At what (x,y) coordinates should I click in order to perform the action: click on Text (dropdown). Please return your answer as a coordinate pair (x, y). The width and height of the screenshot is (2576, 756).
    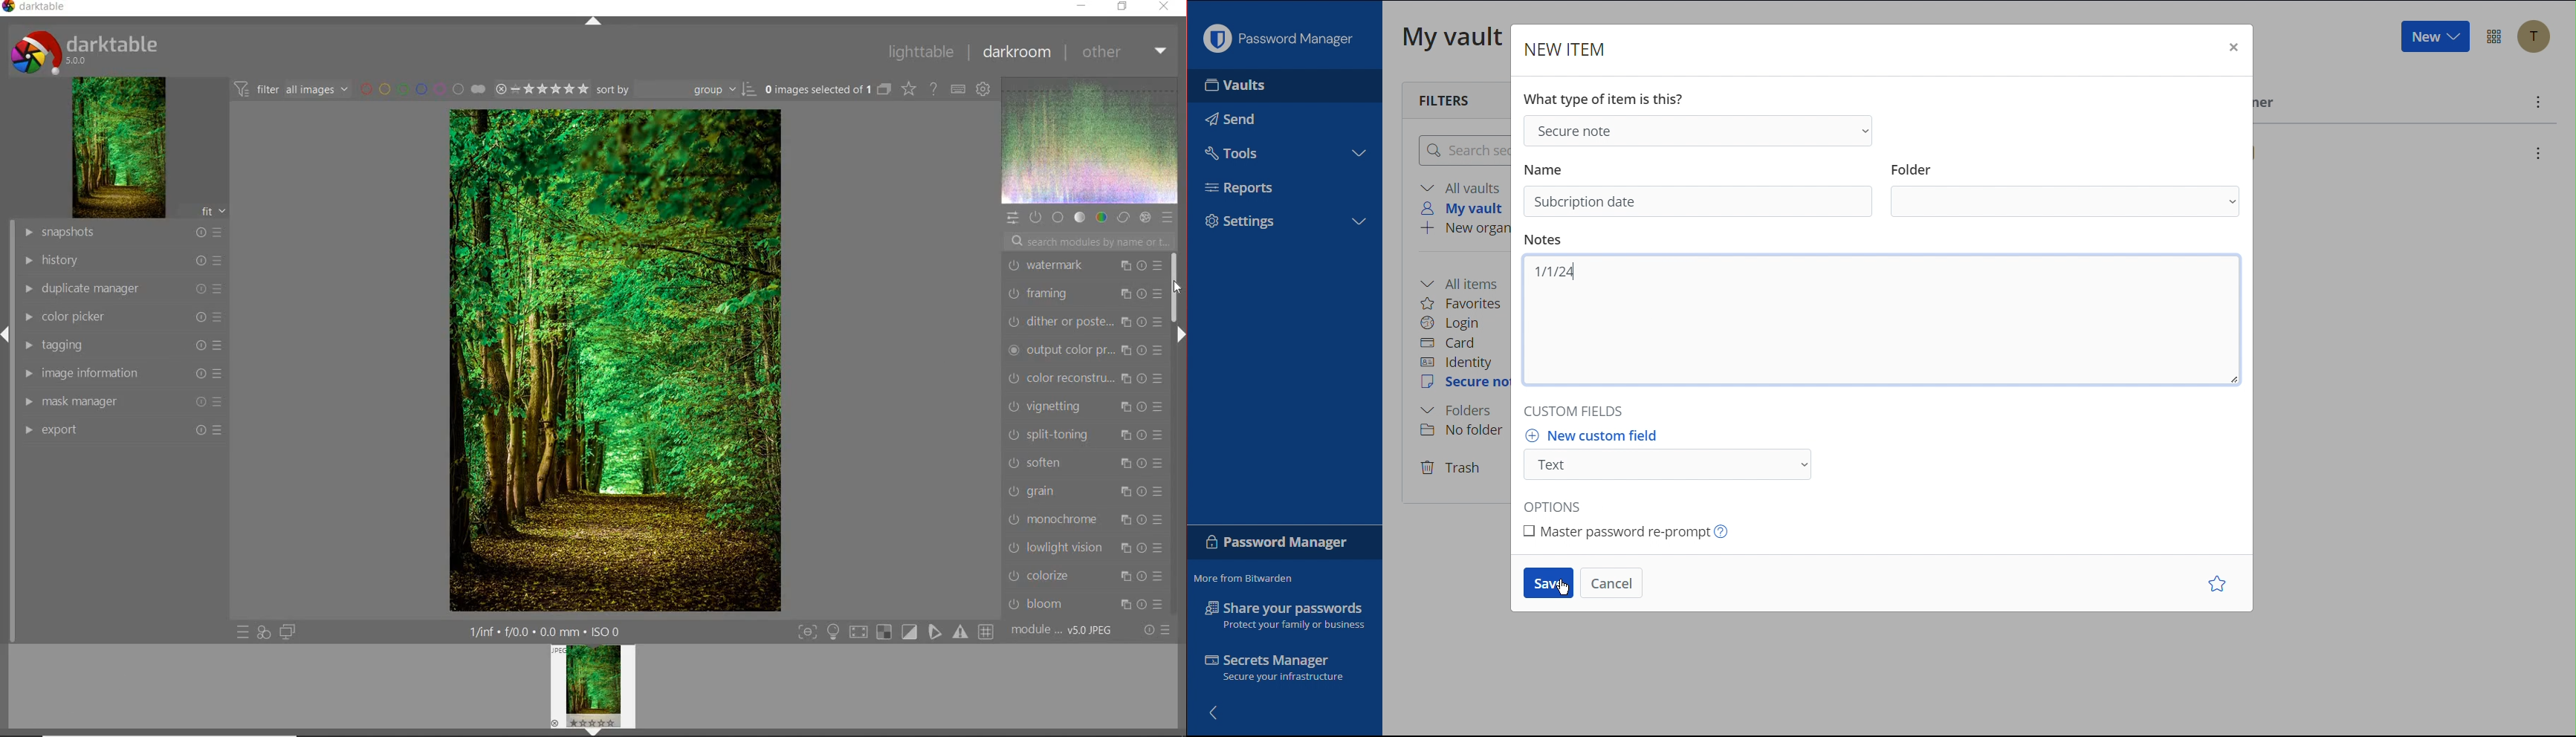
    Looking at the image, I should click on (1672, 465).